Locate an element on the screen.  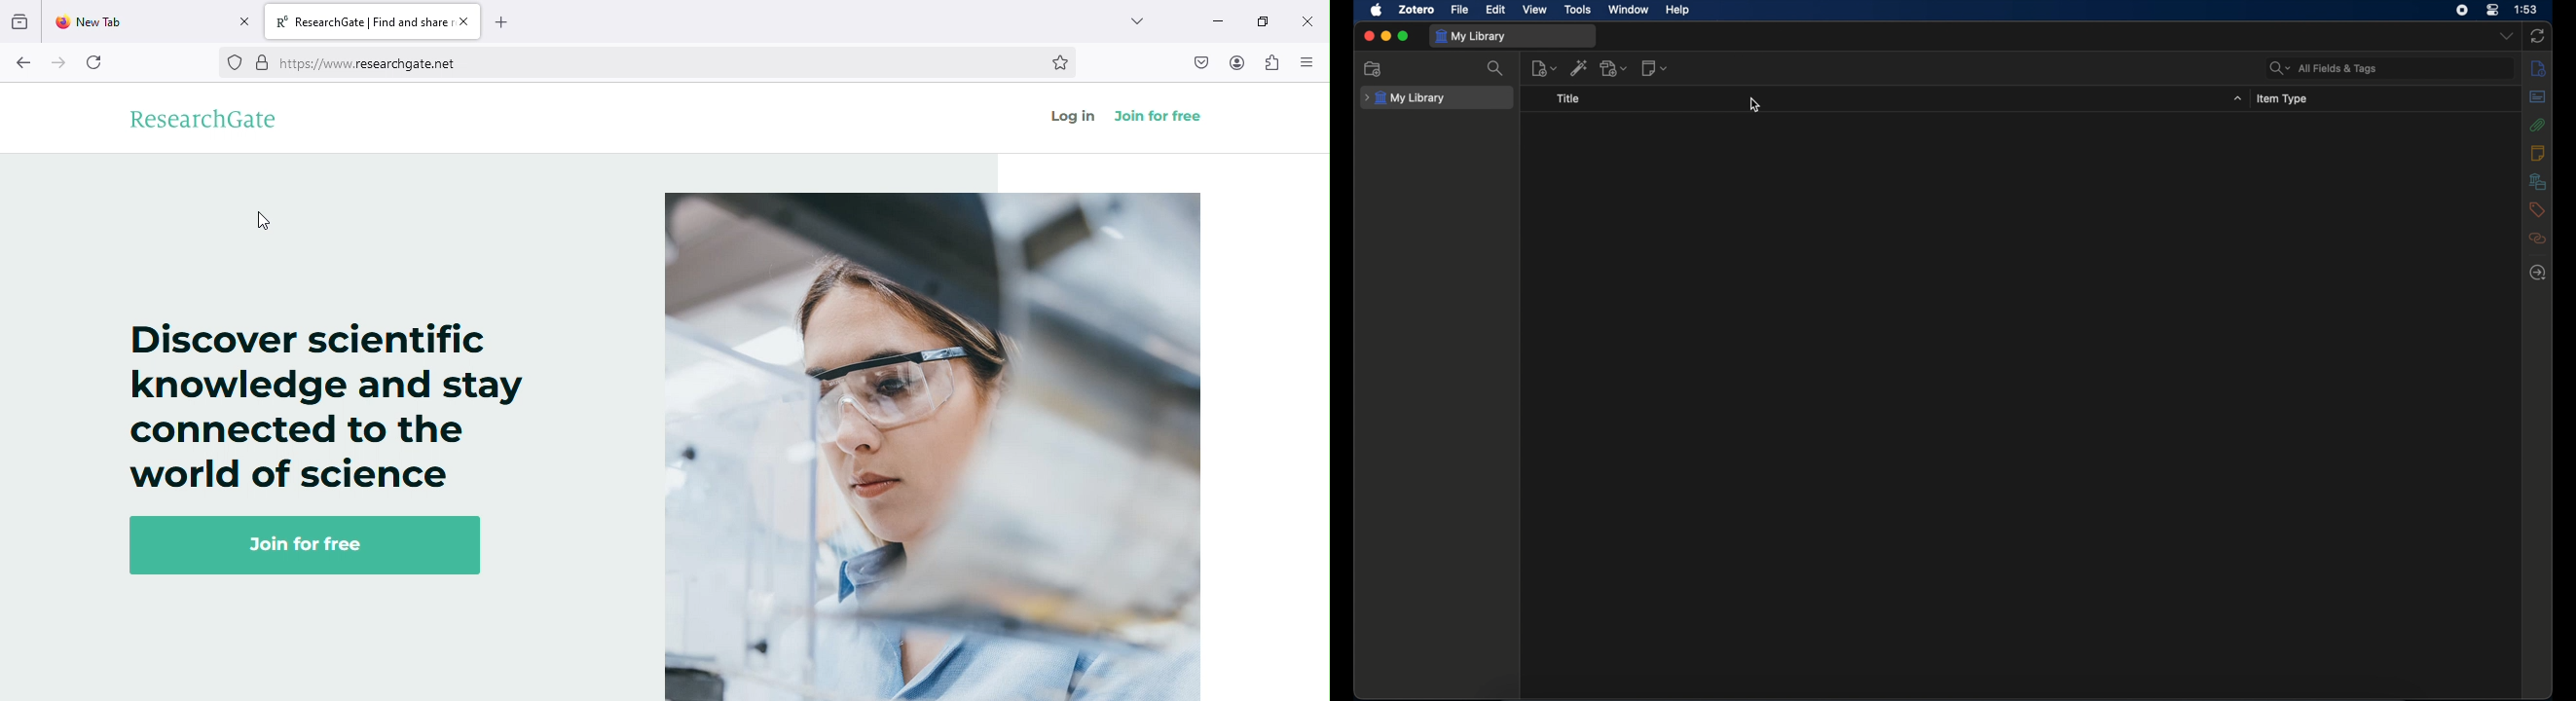
dropdown is located at coordinates (2238, 99).